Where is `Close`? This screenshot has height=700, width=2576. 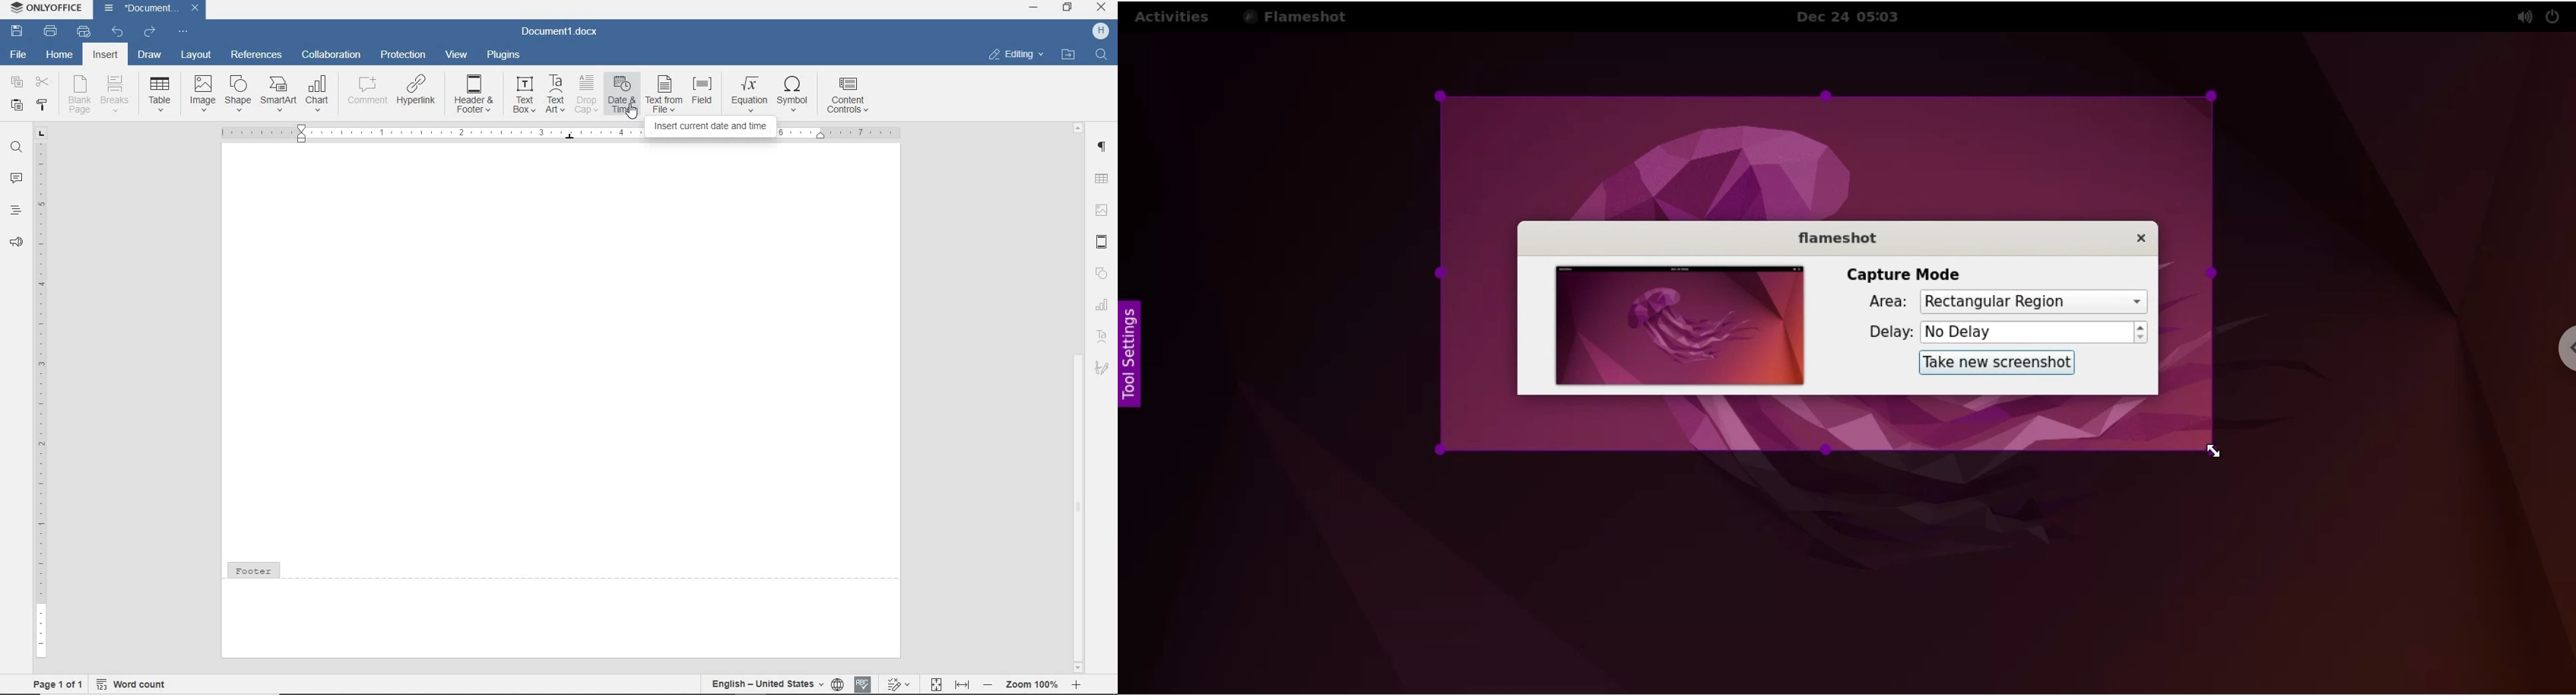 Close is located at coordinates (194, 8).